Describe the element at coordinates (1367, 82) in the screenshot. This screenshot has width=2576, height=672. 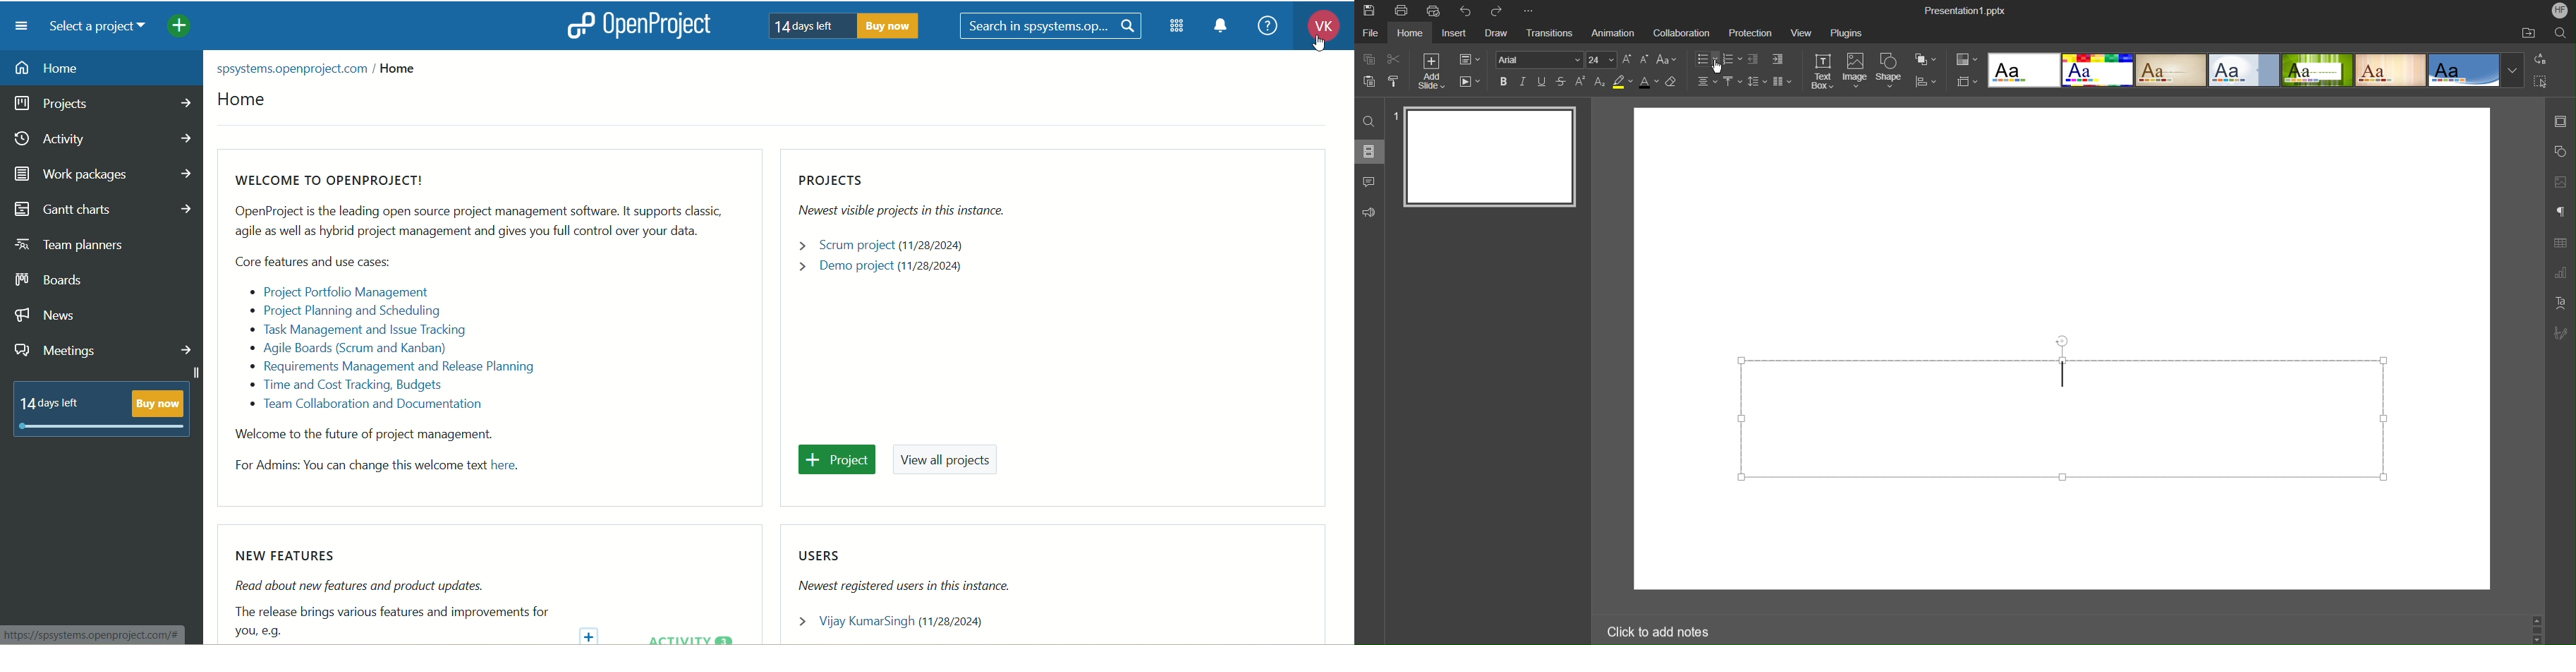
I see `Paste` at that location.